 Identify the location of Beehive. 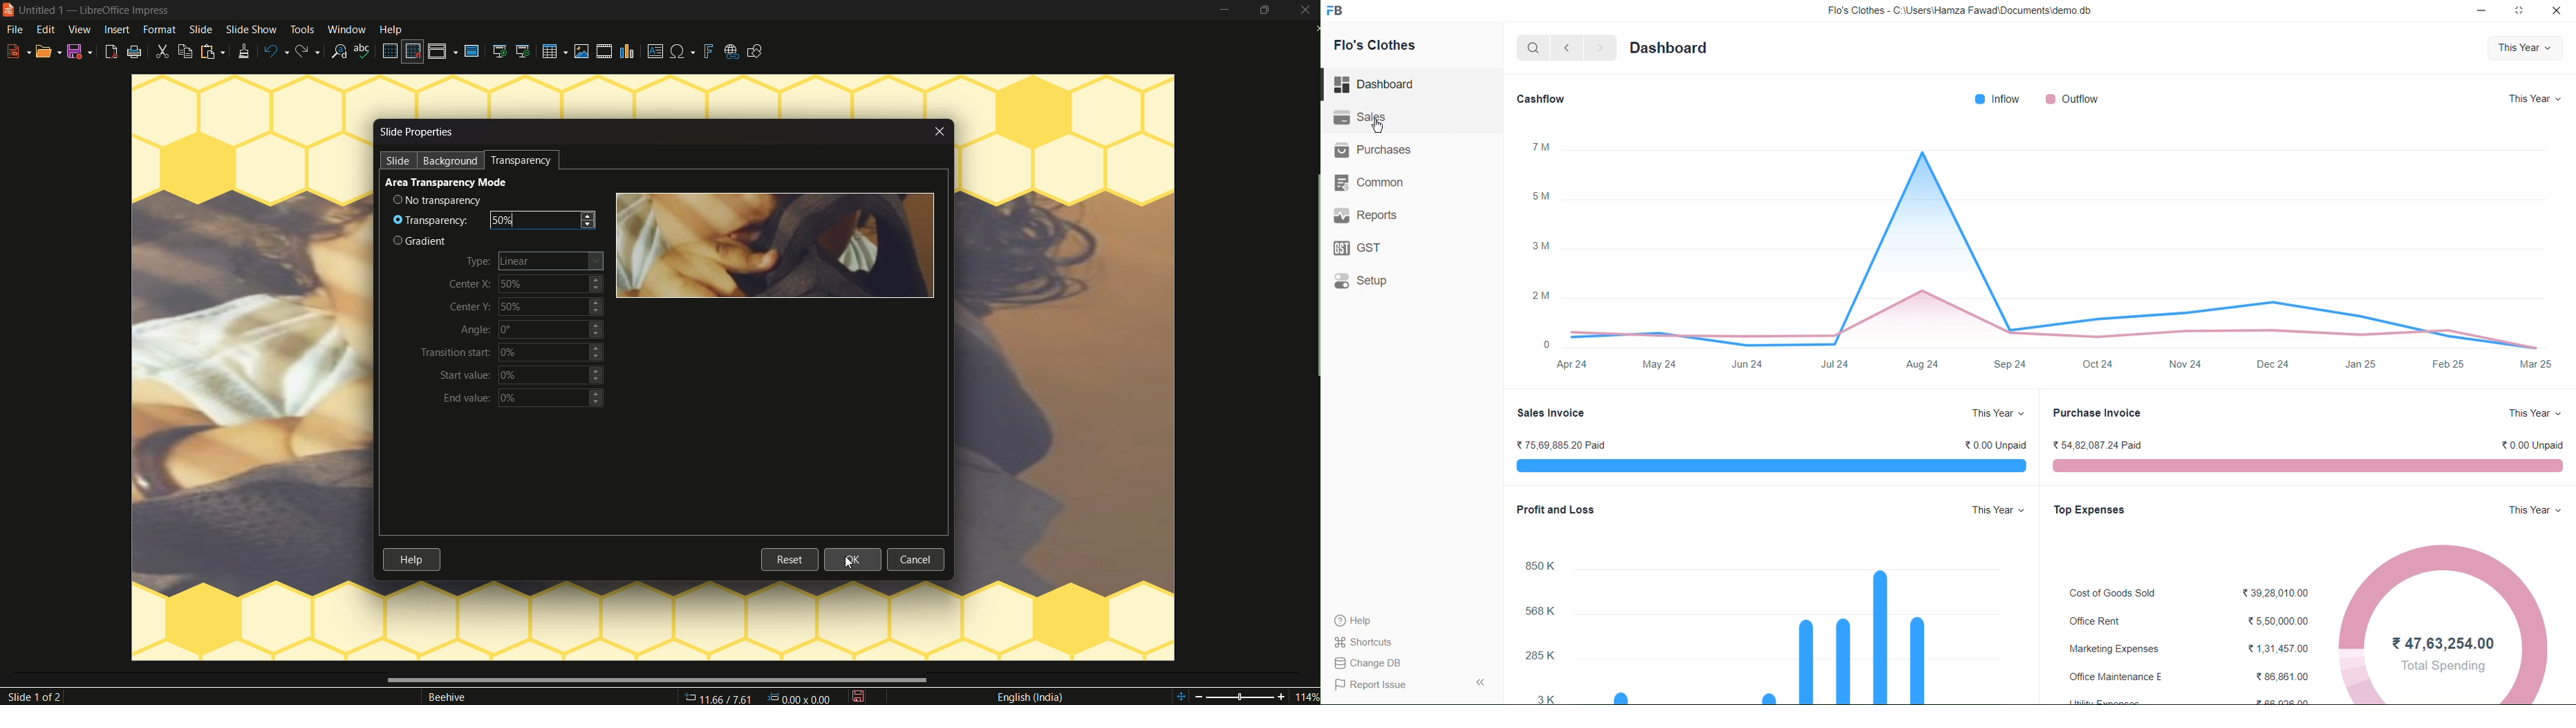
(452, 697).